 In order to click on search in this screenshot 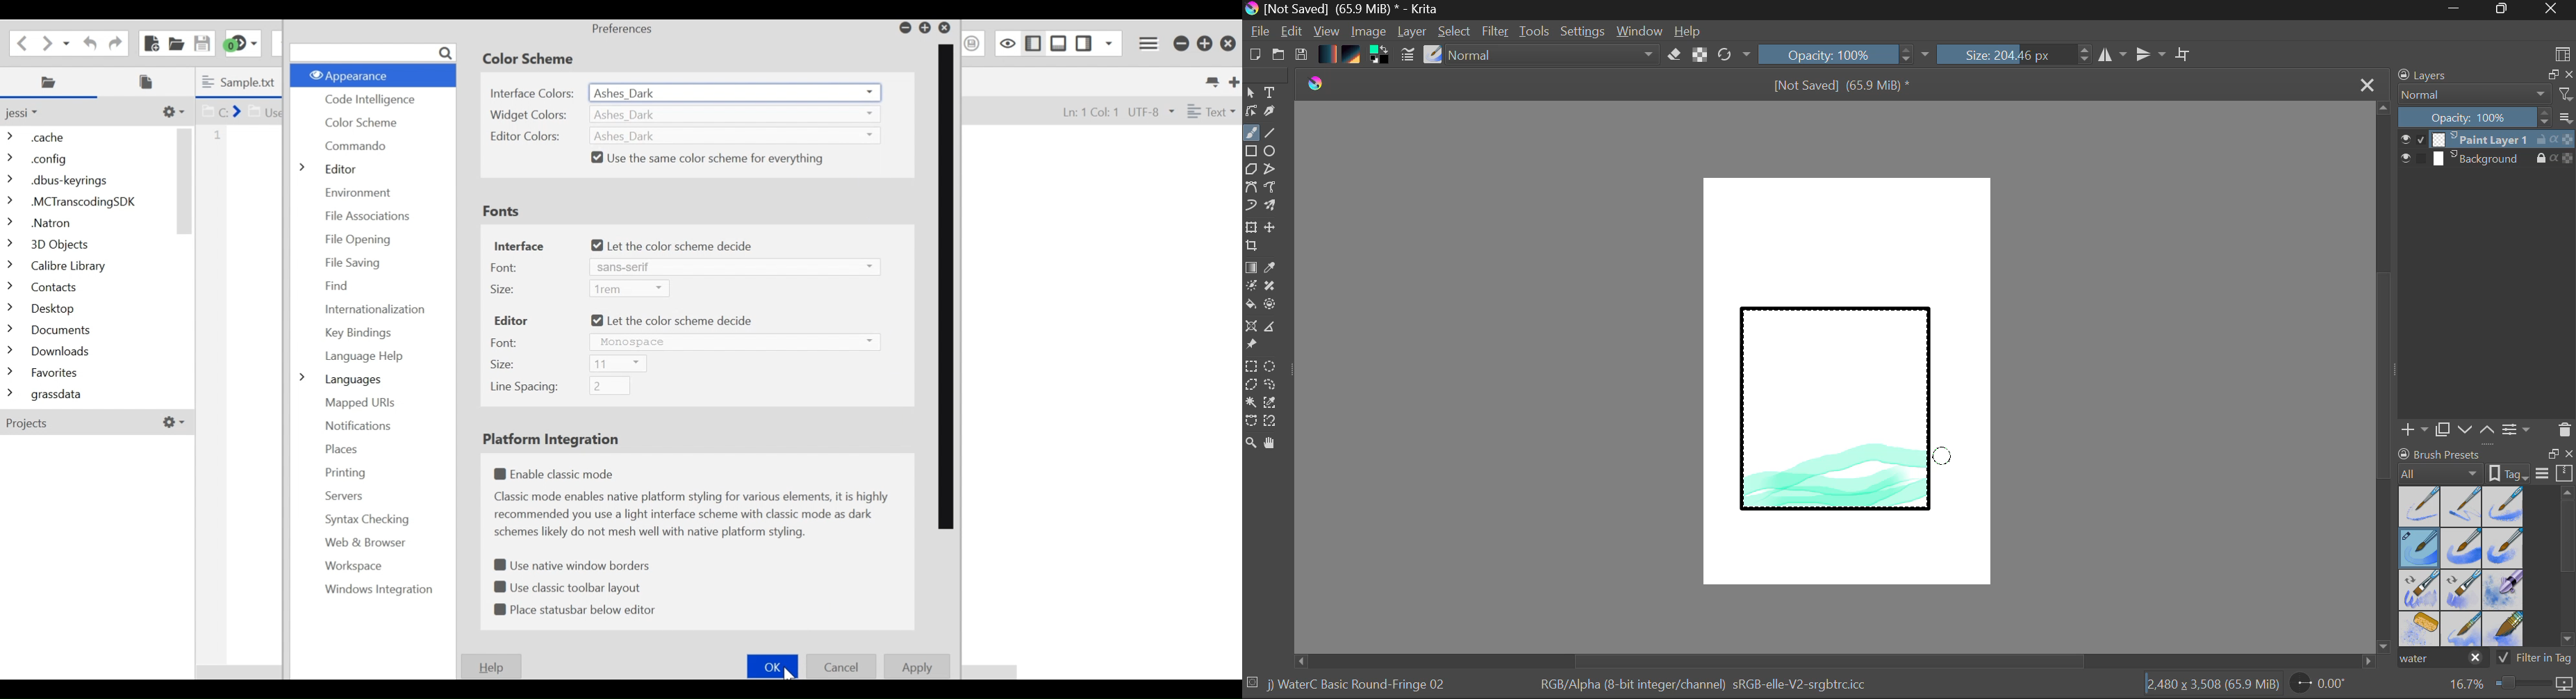, I will do `click(373, 52)`.